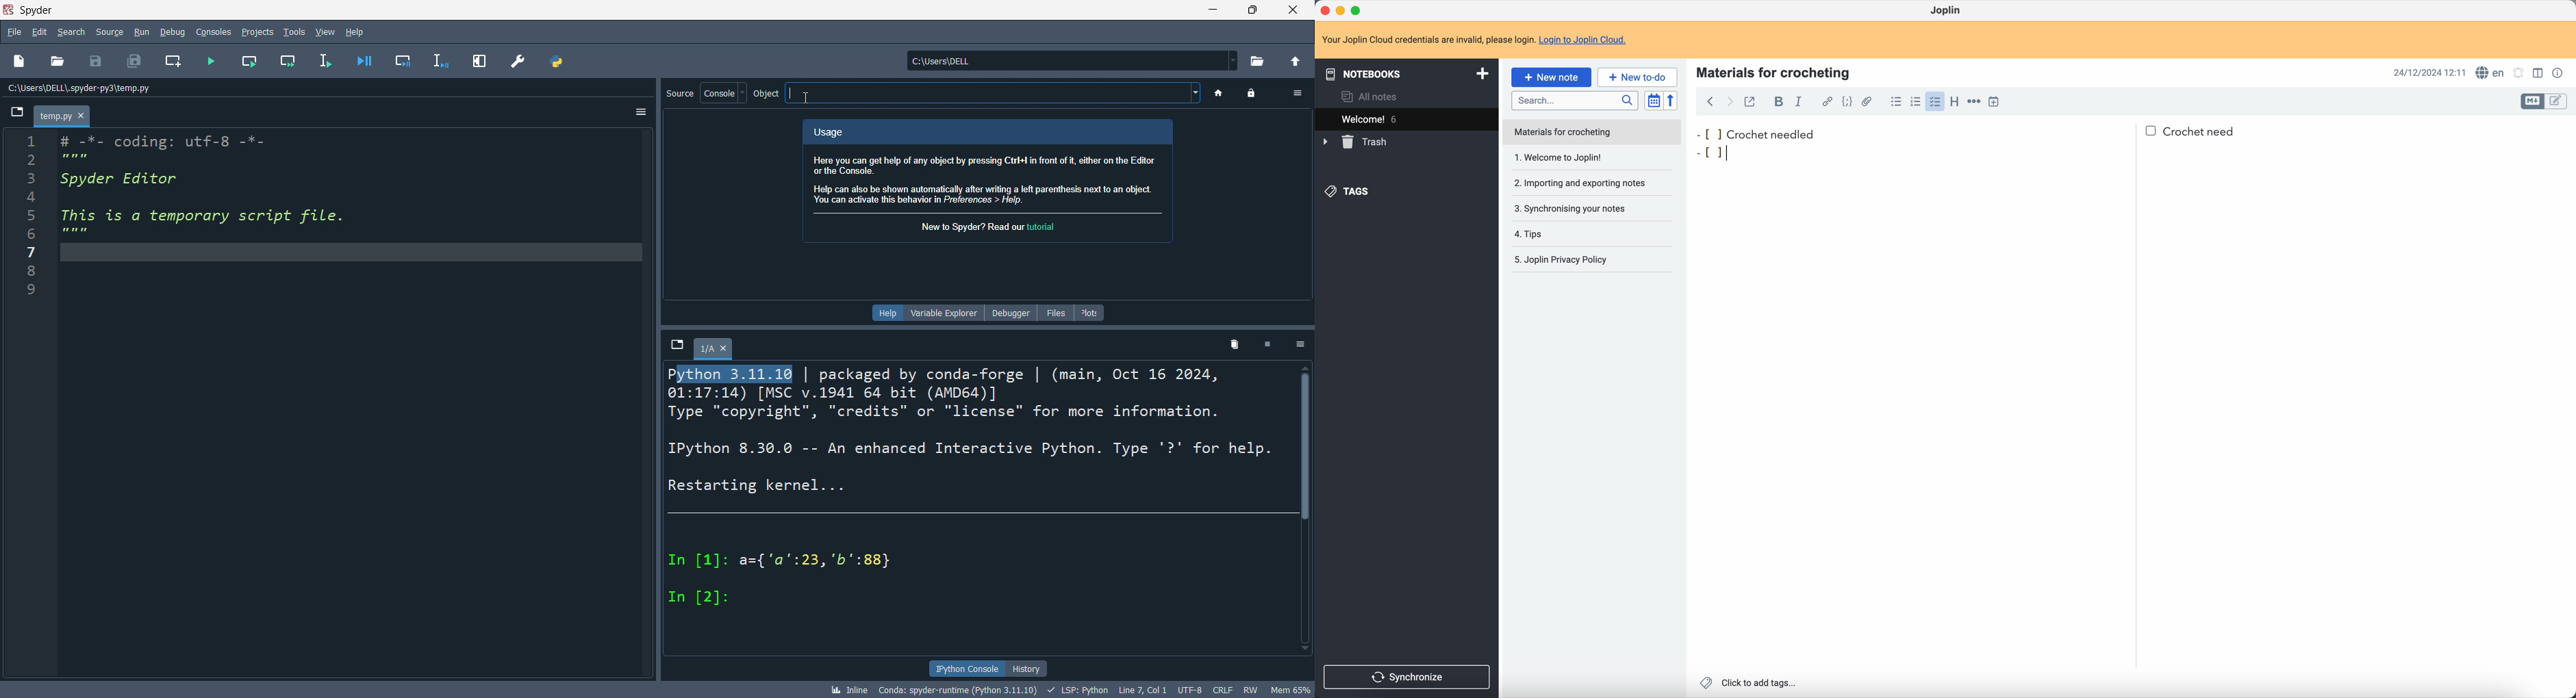 The image size is (2576, 700). What do you see at coordinates (1566, 261) in the screenshot?
I see `Joplin privacy policy` at bounding box center [1566, 261].